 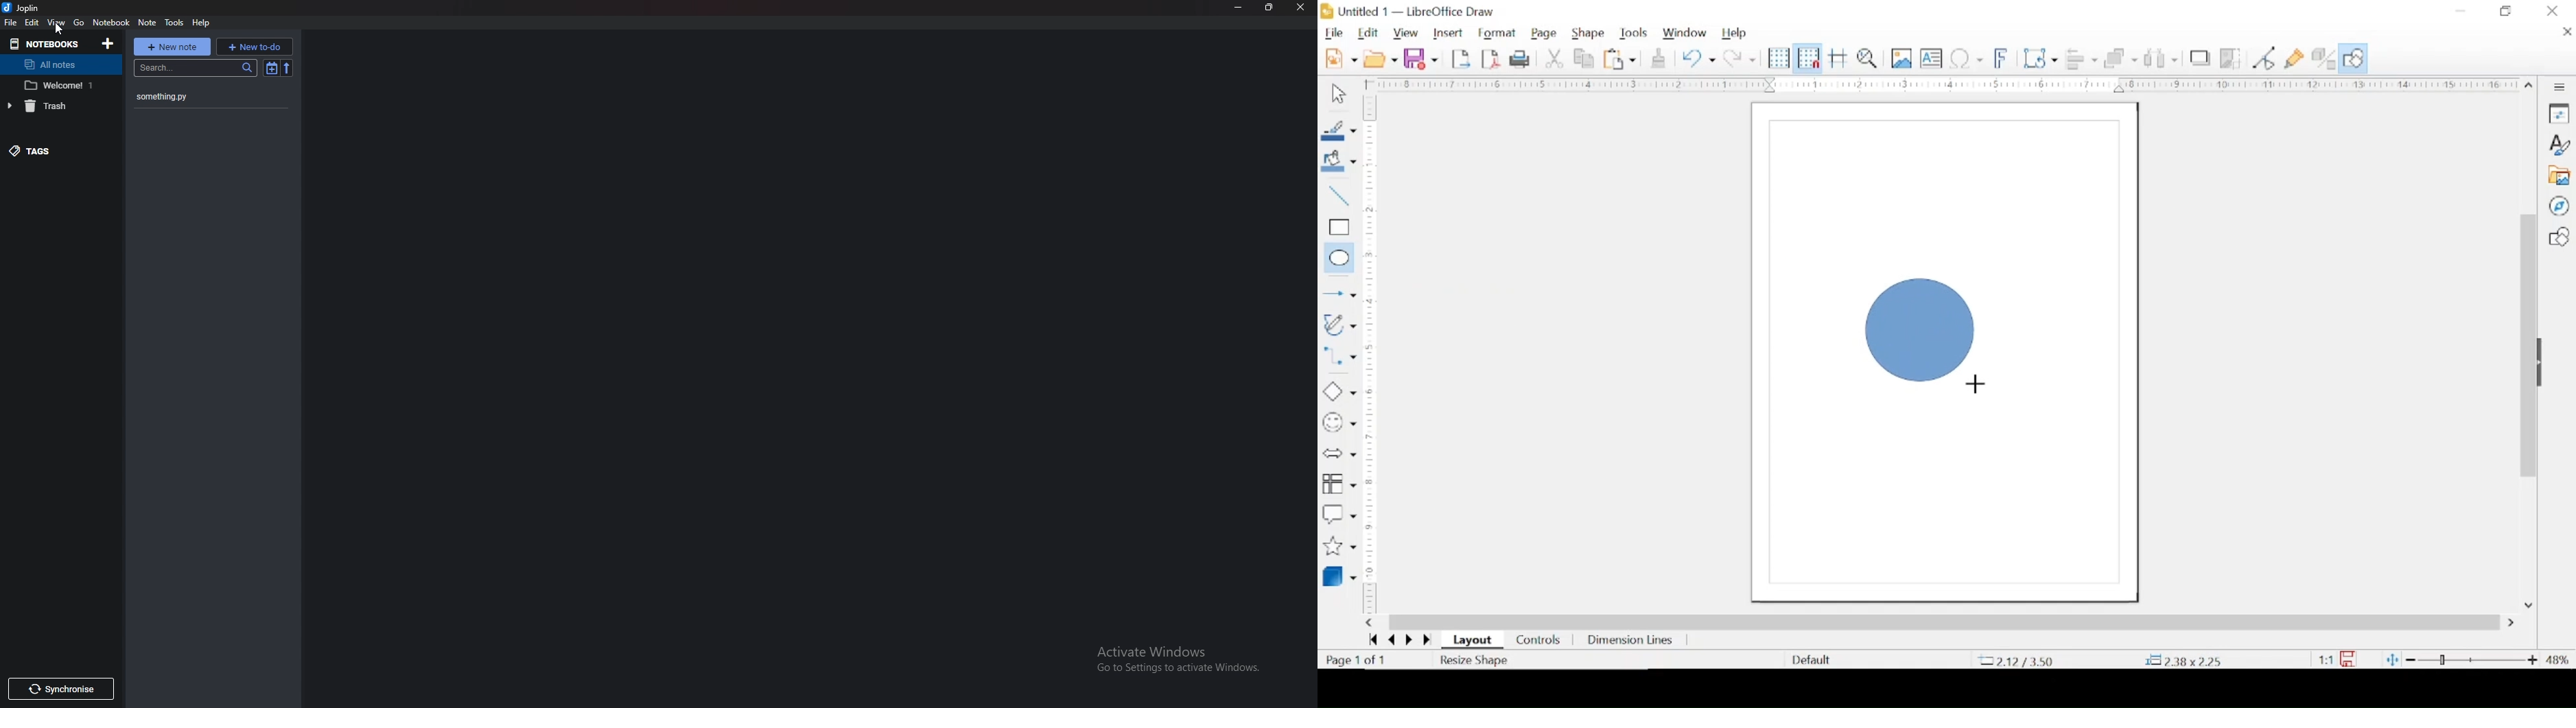 I want to click on Synchronize, so click(x=62, y=689).